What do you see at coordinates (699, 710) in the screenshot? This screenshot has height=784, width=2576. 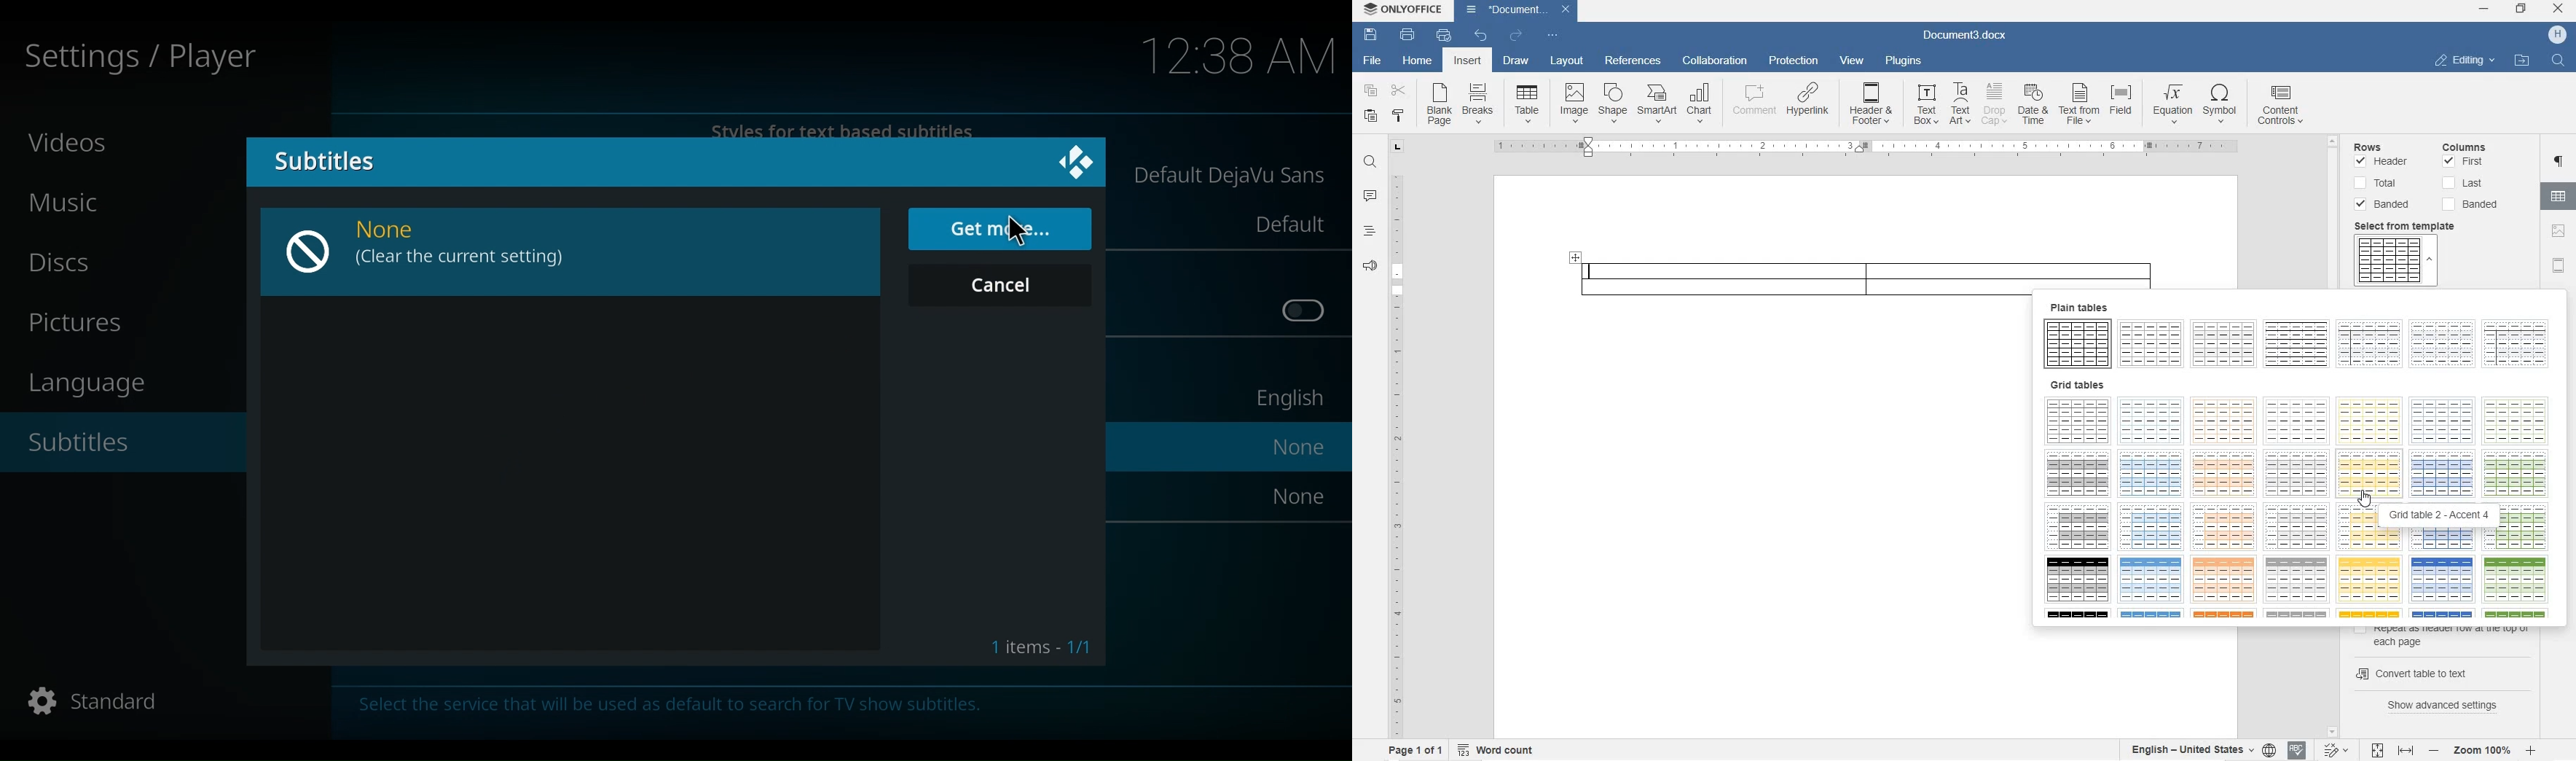 I see `Select the service that will be used as default to search for TV show subtitles.` at bounding box center [699, 710].